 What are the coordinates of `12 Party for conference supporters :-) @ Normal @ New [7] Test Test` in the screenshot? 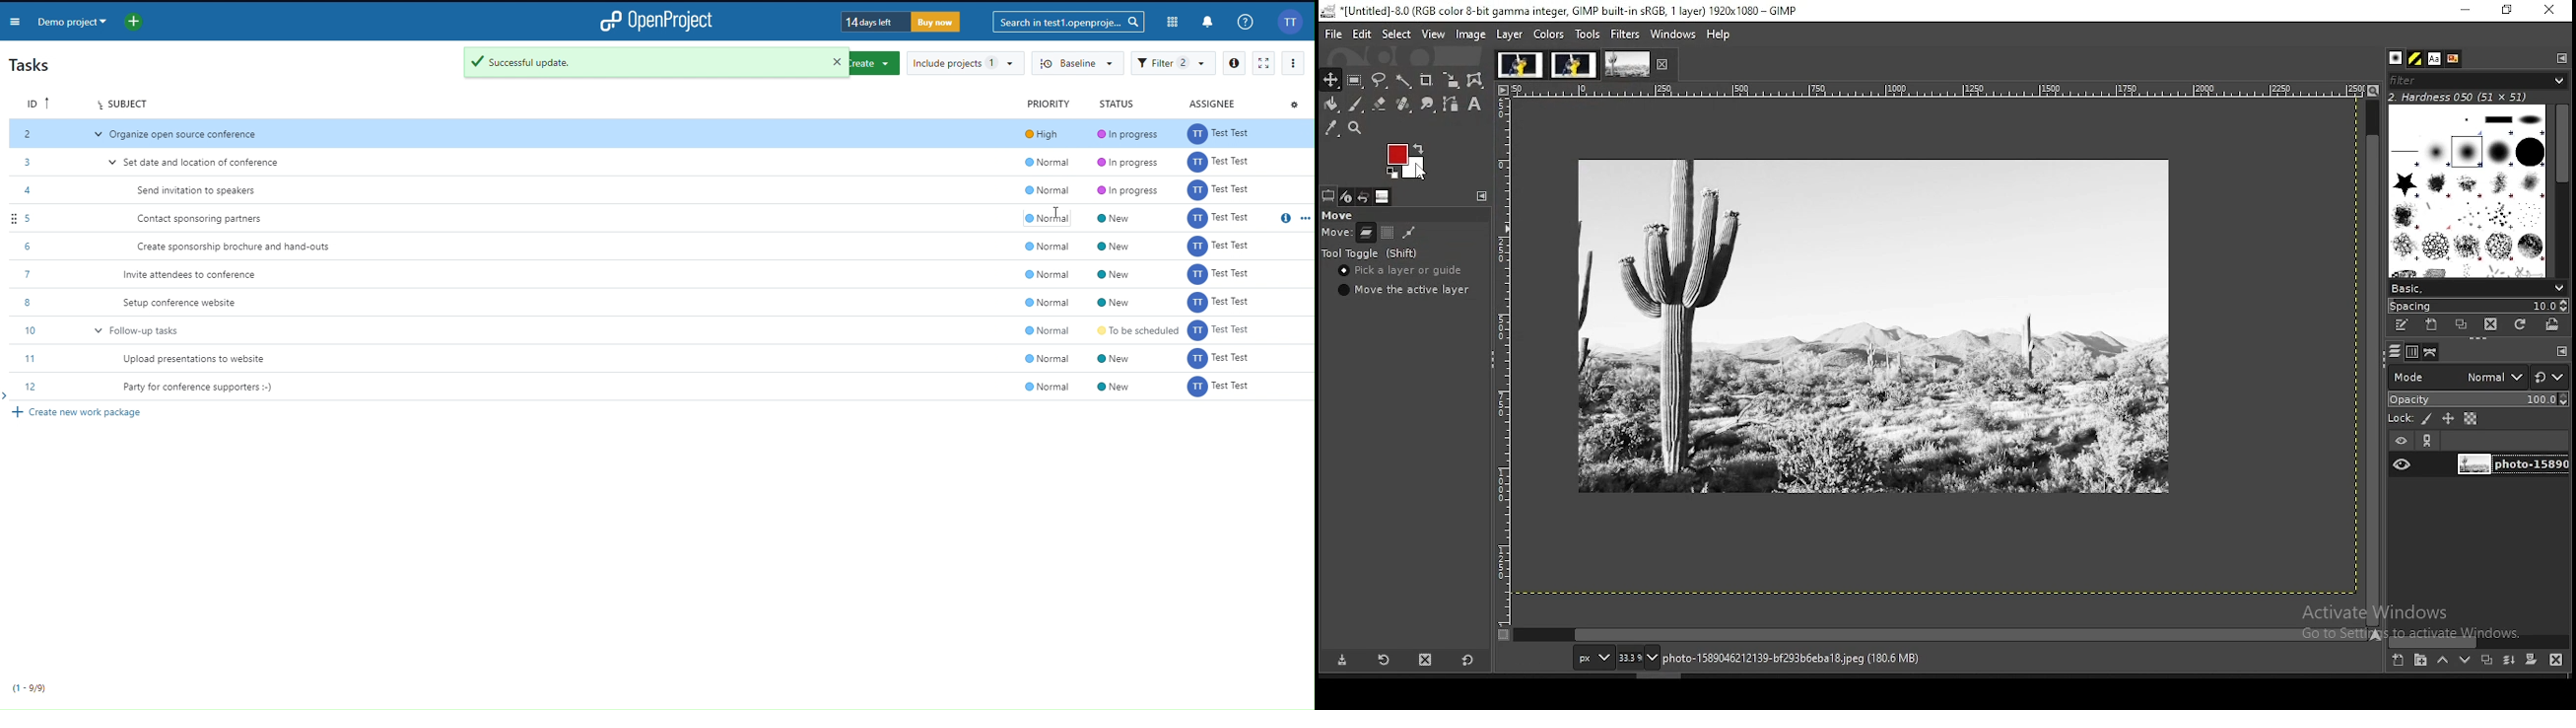 It's located at (664, 386).